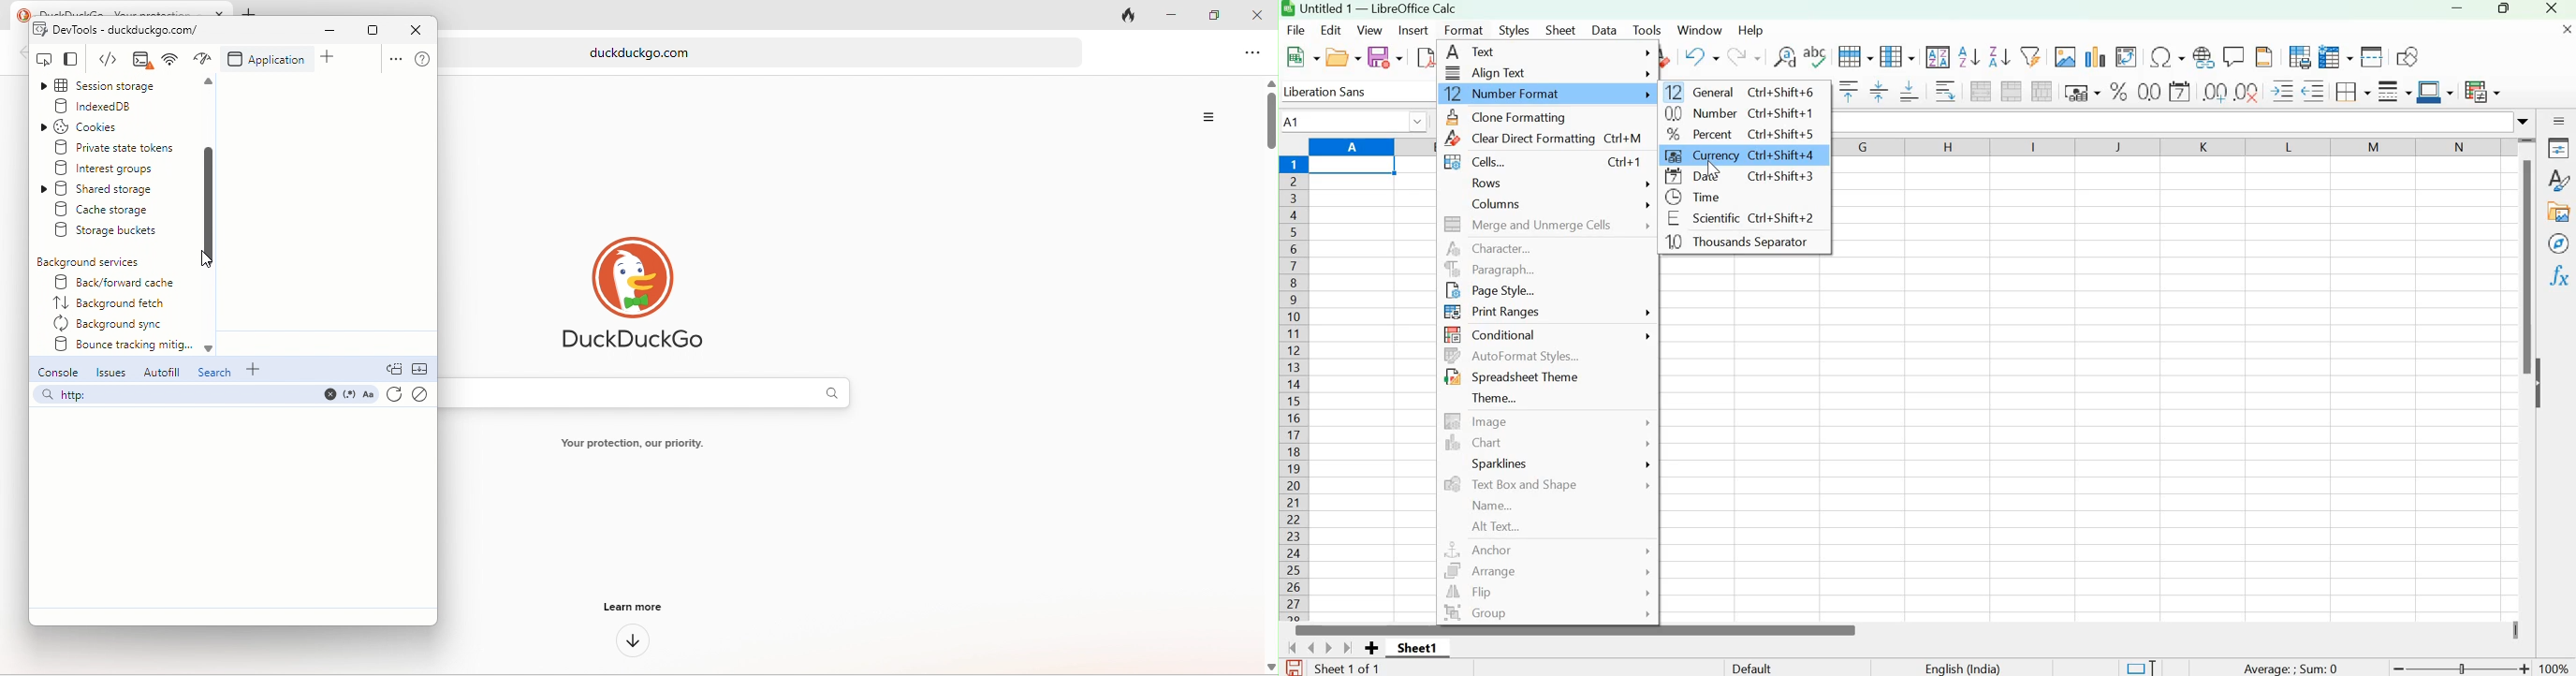  What do you see at coordinates (1647, 30) in the screenshot?
I see `Tools` at bounding box center [1647, 30].